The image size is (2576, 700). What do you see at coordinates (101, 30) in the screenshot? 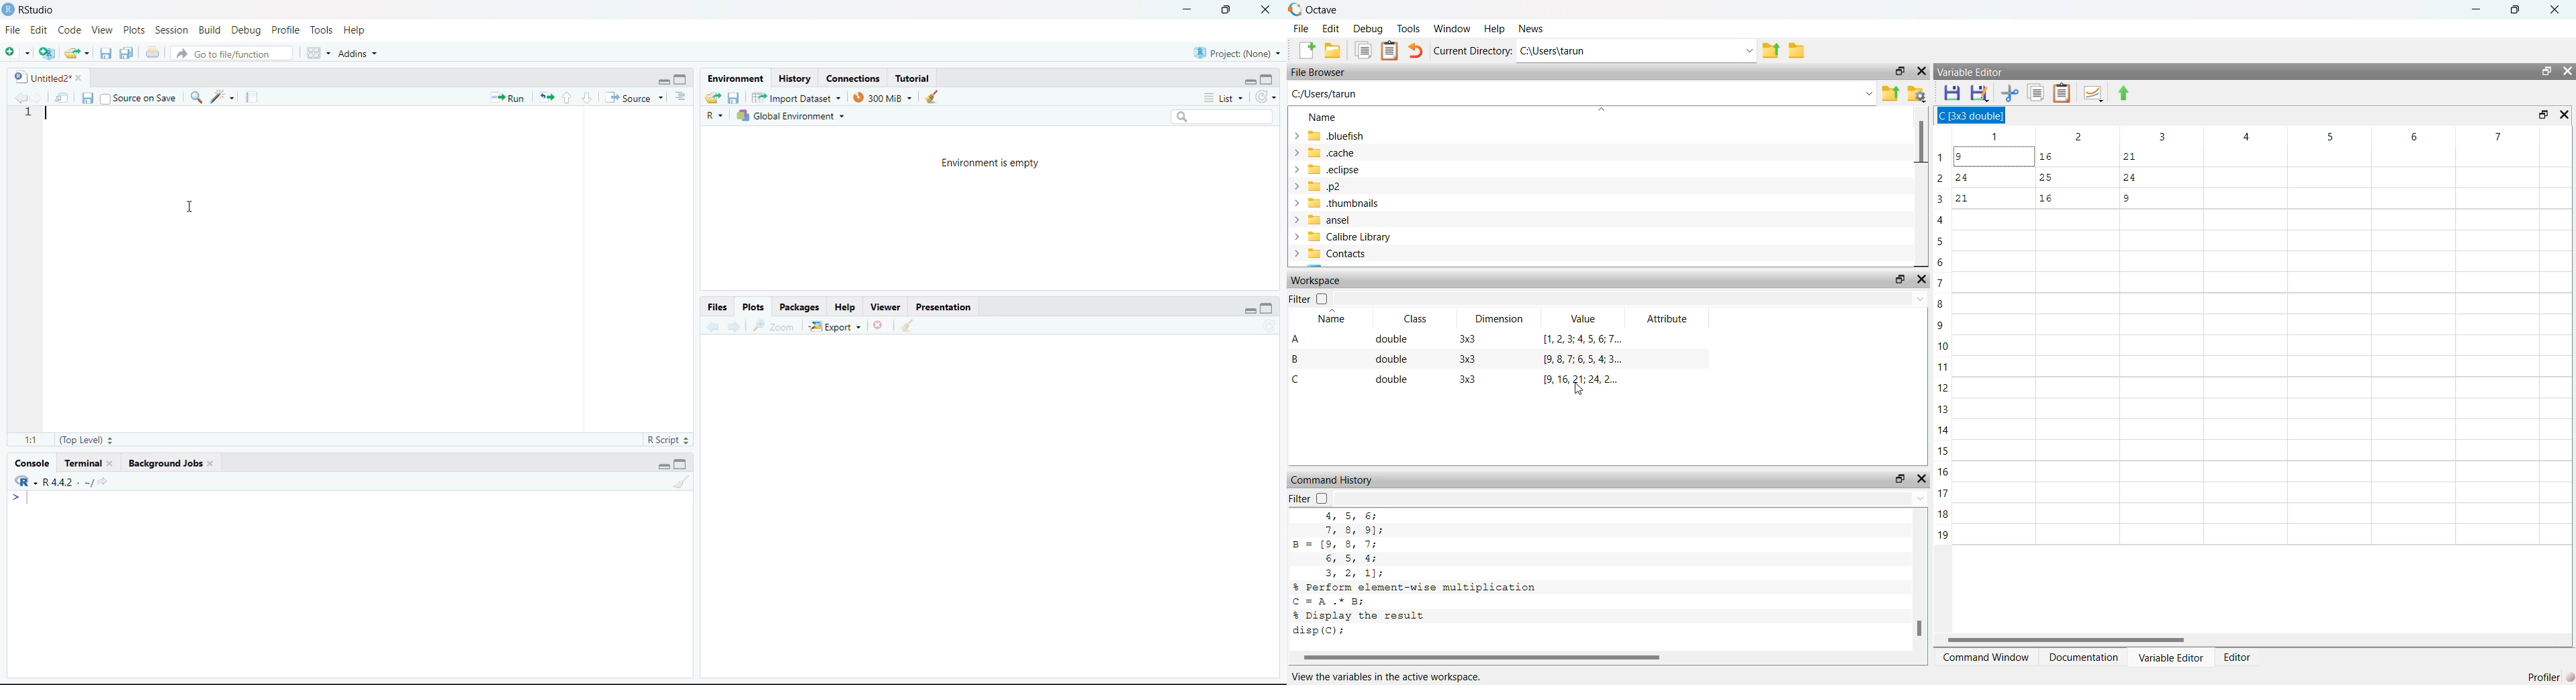
I see `View` at bounding box center [101, 30].